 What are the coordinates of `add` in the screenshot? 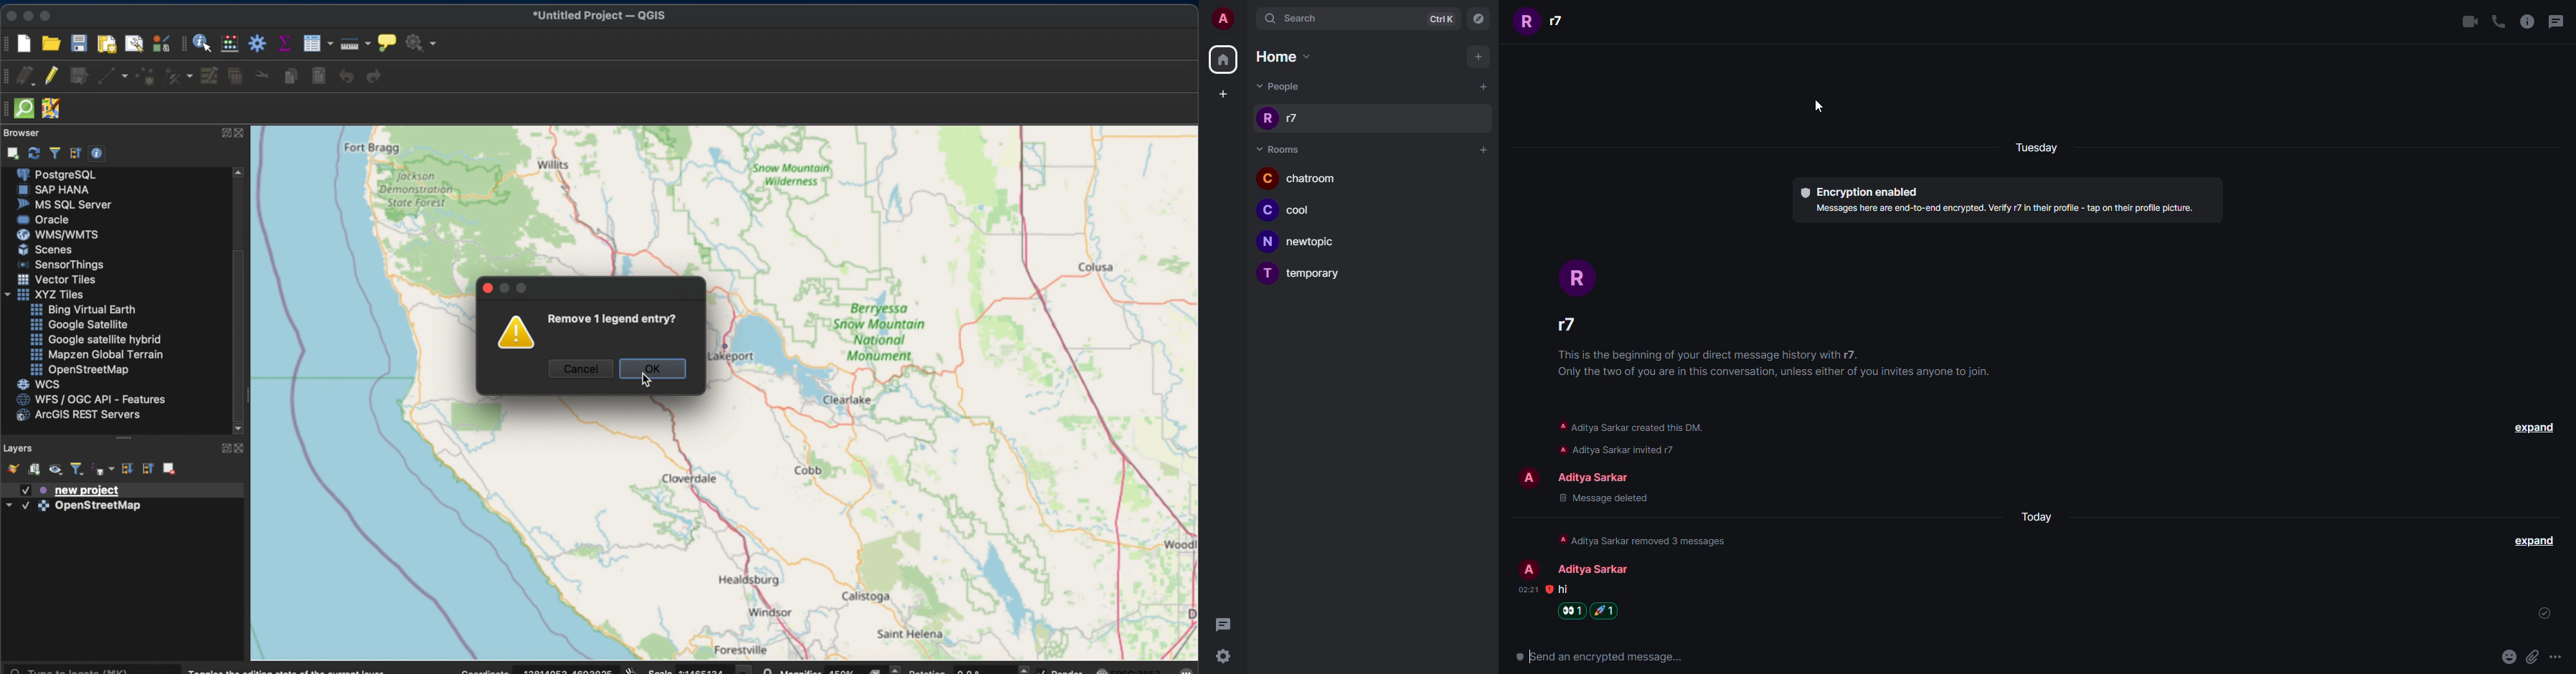 It's located at (1481, 57).